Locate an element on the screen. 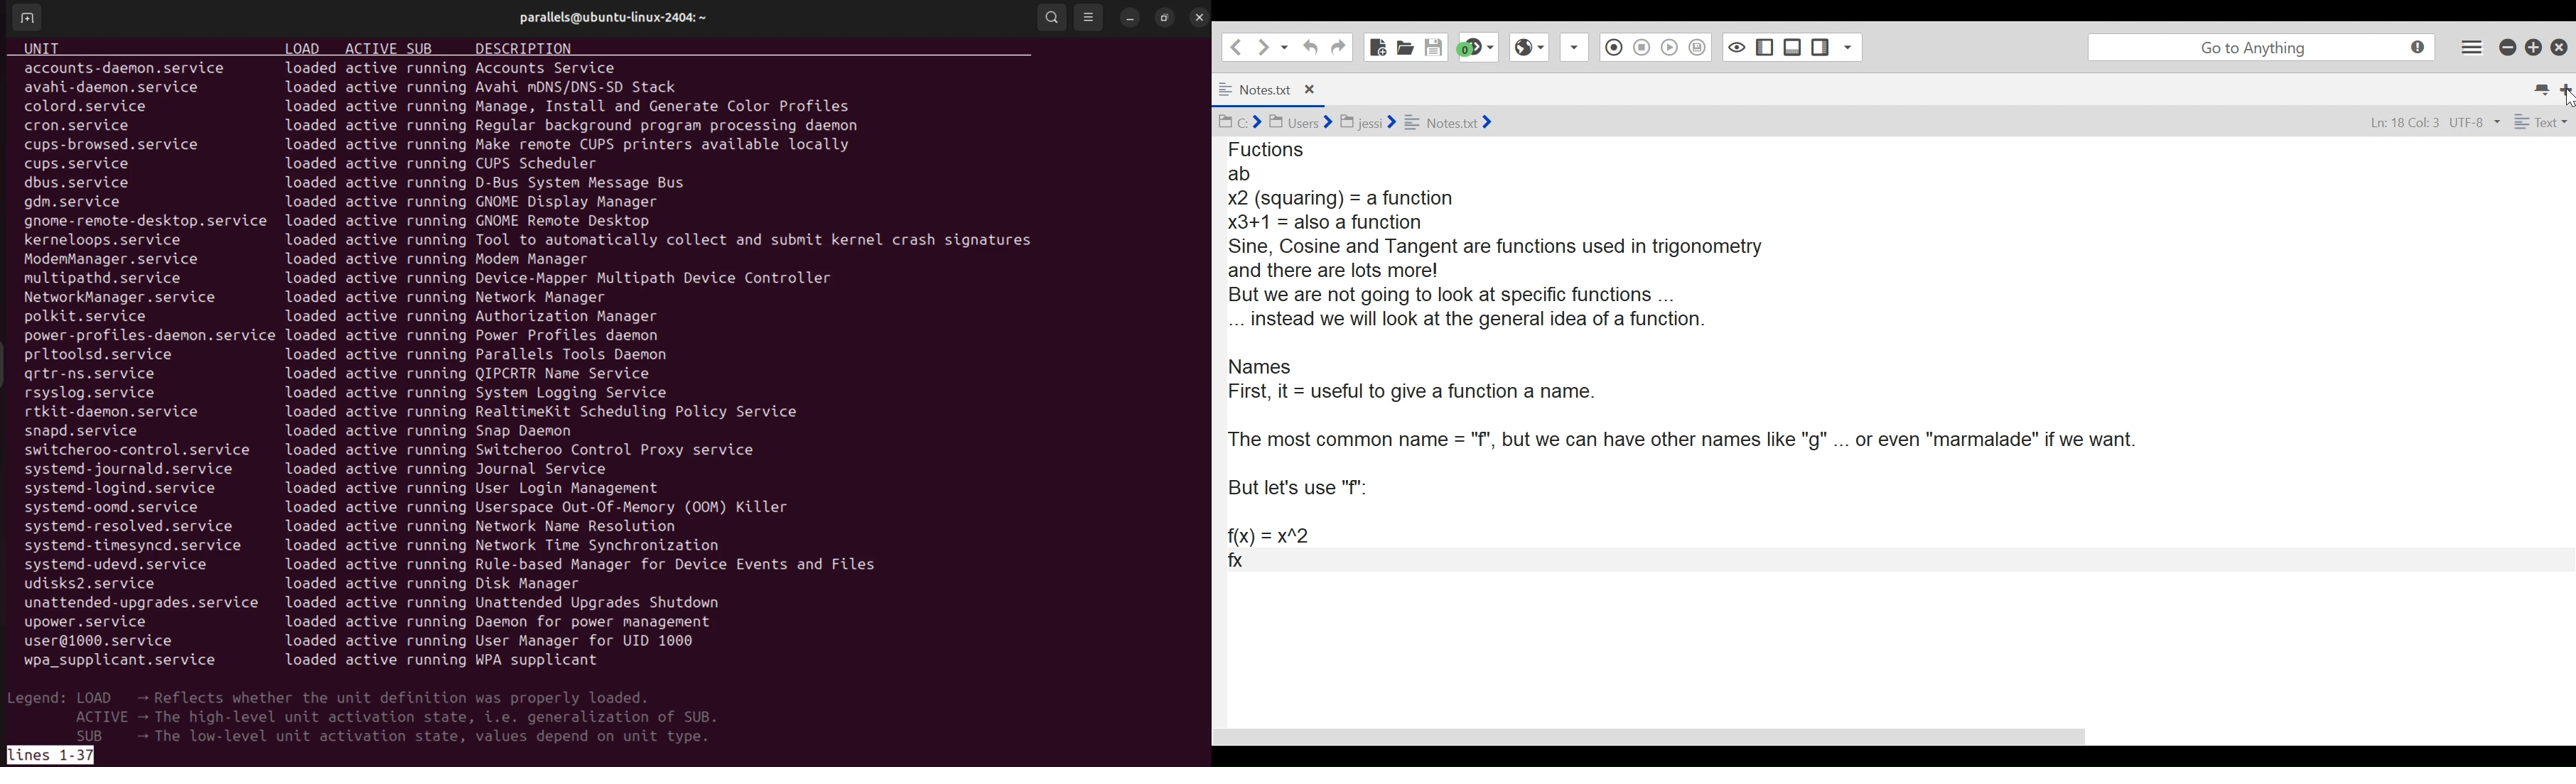 The width and height of the screenshot is (2576, 784). Cursor is located at coordinates (2567, 99).